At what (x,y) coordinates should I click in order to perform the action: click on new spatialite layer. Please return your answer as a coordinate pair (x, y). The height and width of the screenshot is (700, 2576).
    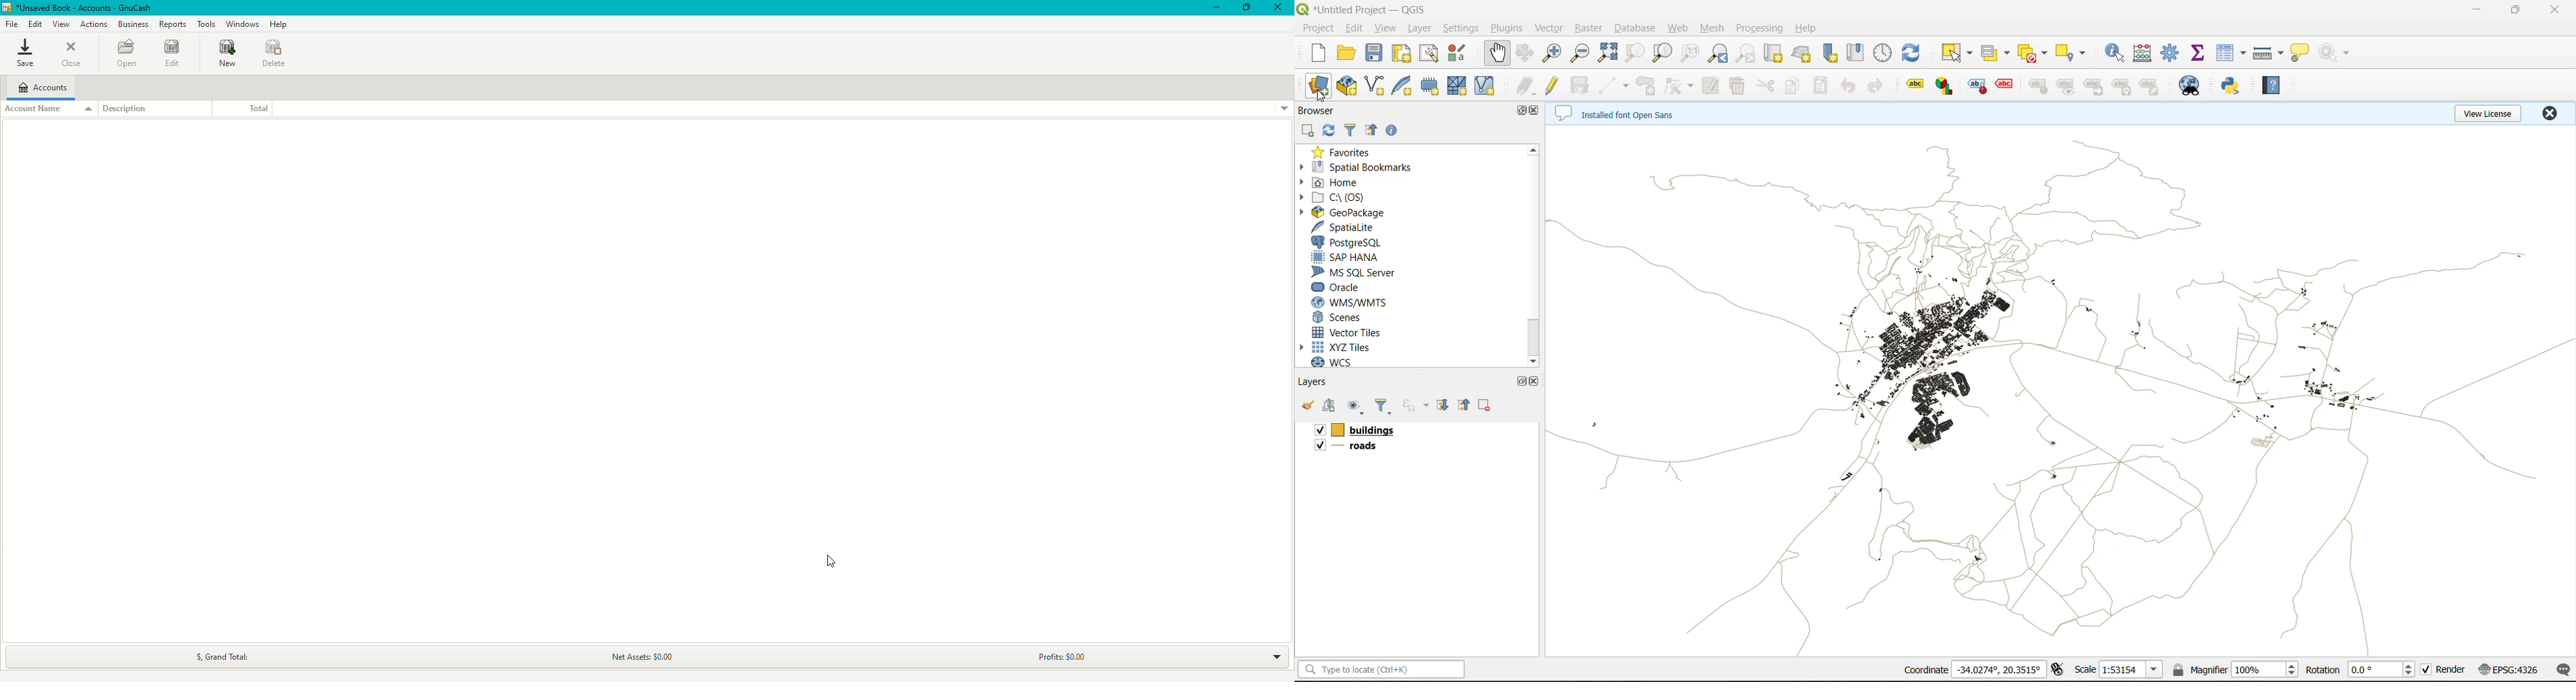
    Looking at the image, I should click on (1405, 84).